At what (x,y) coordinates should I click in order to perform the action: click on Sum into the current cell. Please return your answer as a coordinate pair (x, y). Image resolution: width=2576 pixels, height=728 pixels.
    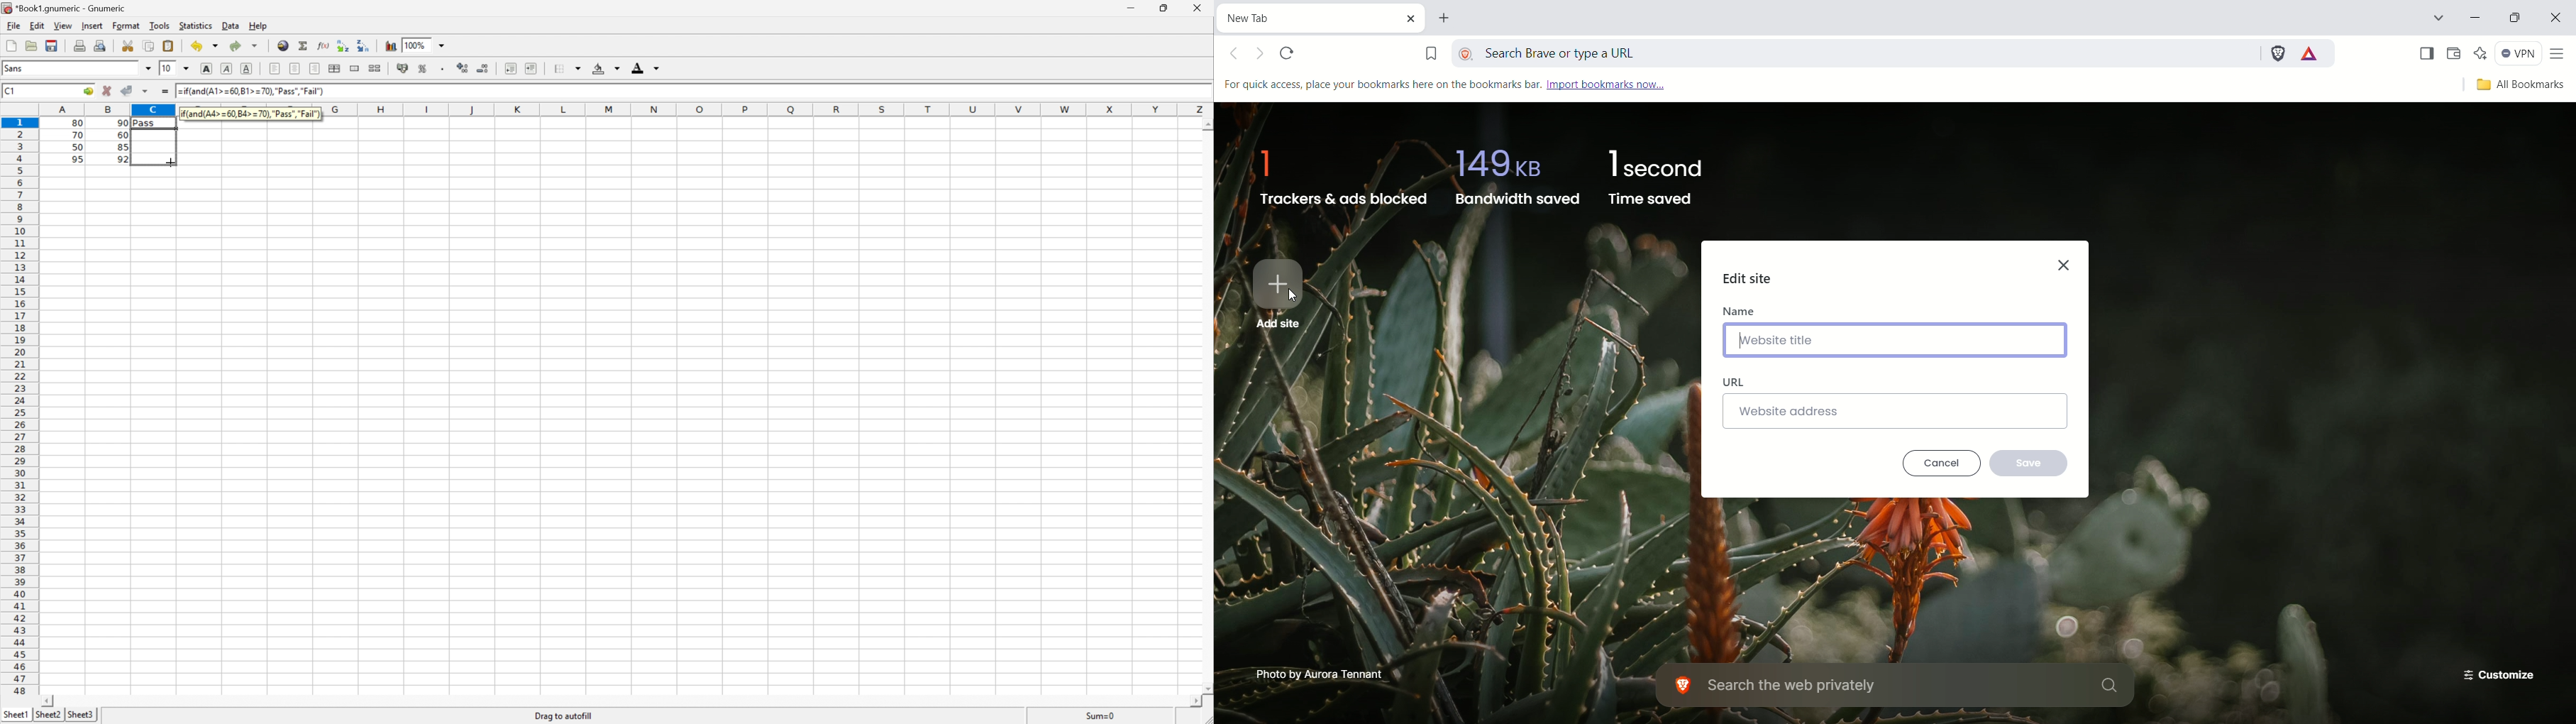
    Looking at the image, I should click on (303, 45).